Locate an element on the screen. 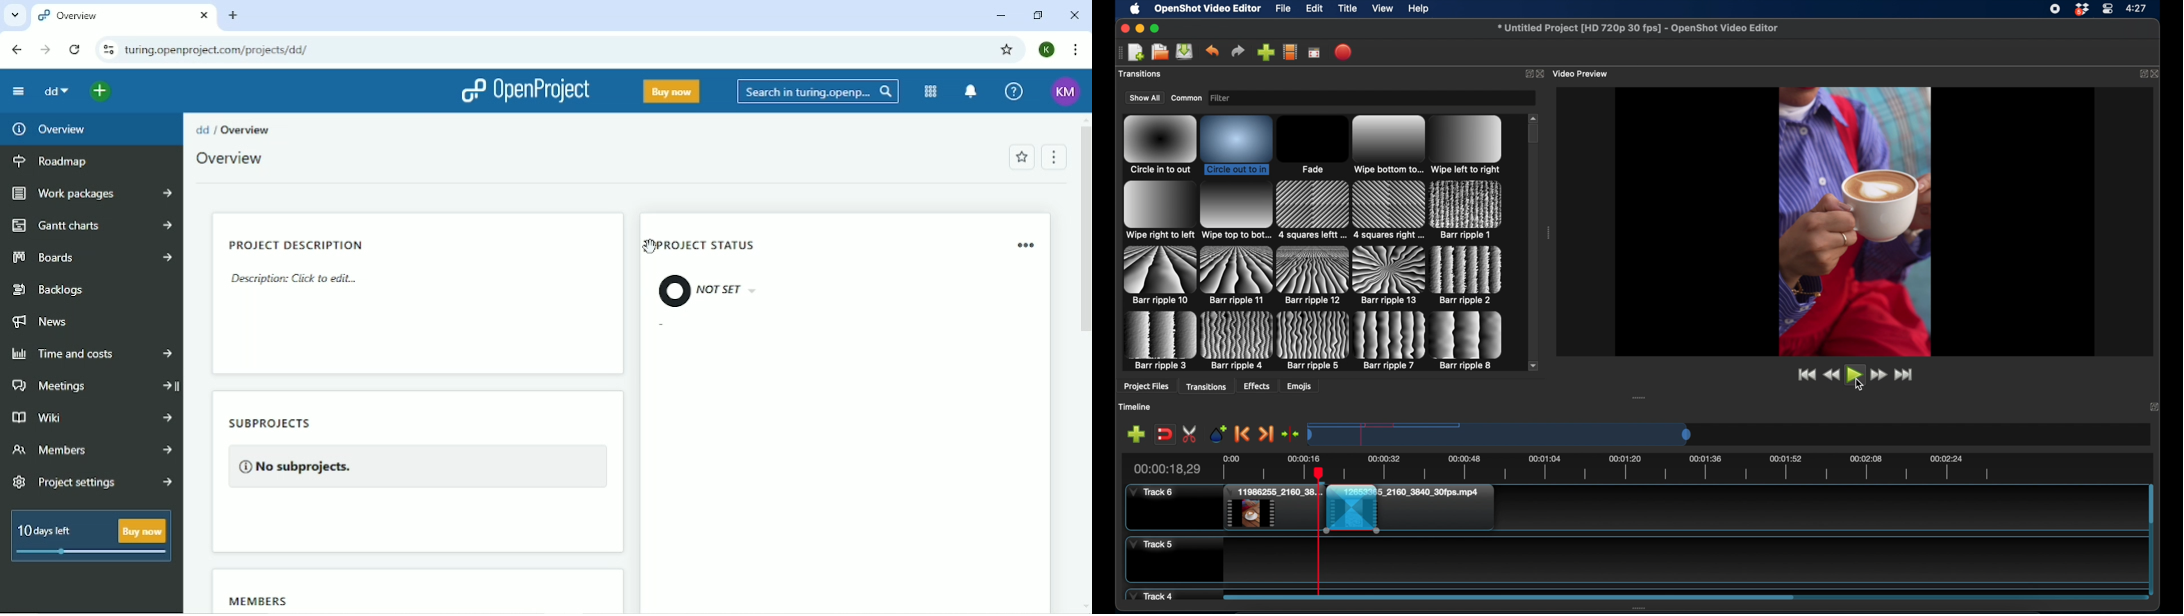 This screenshot has height=616, width=2184. track 6 is located at coordinates (1152, 492).